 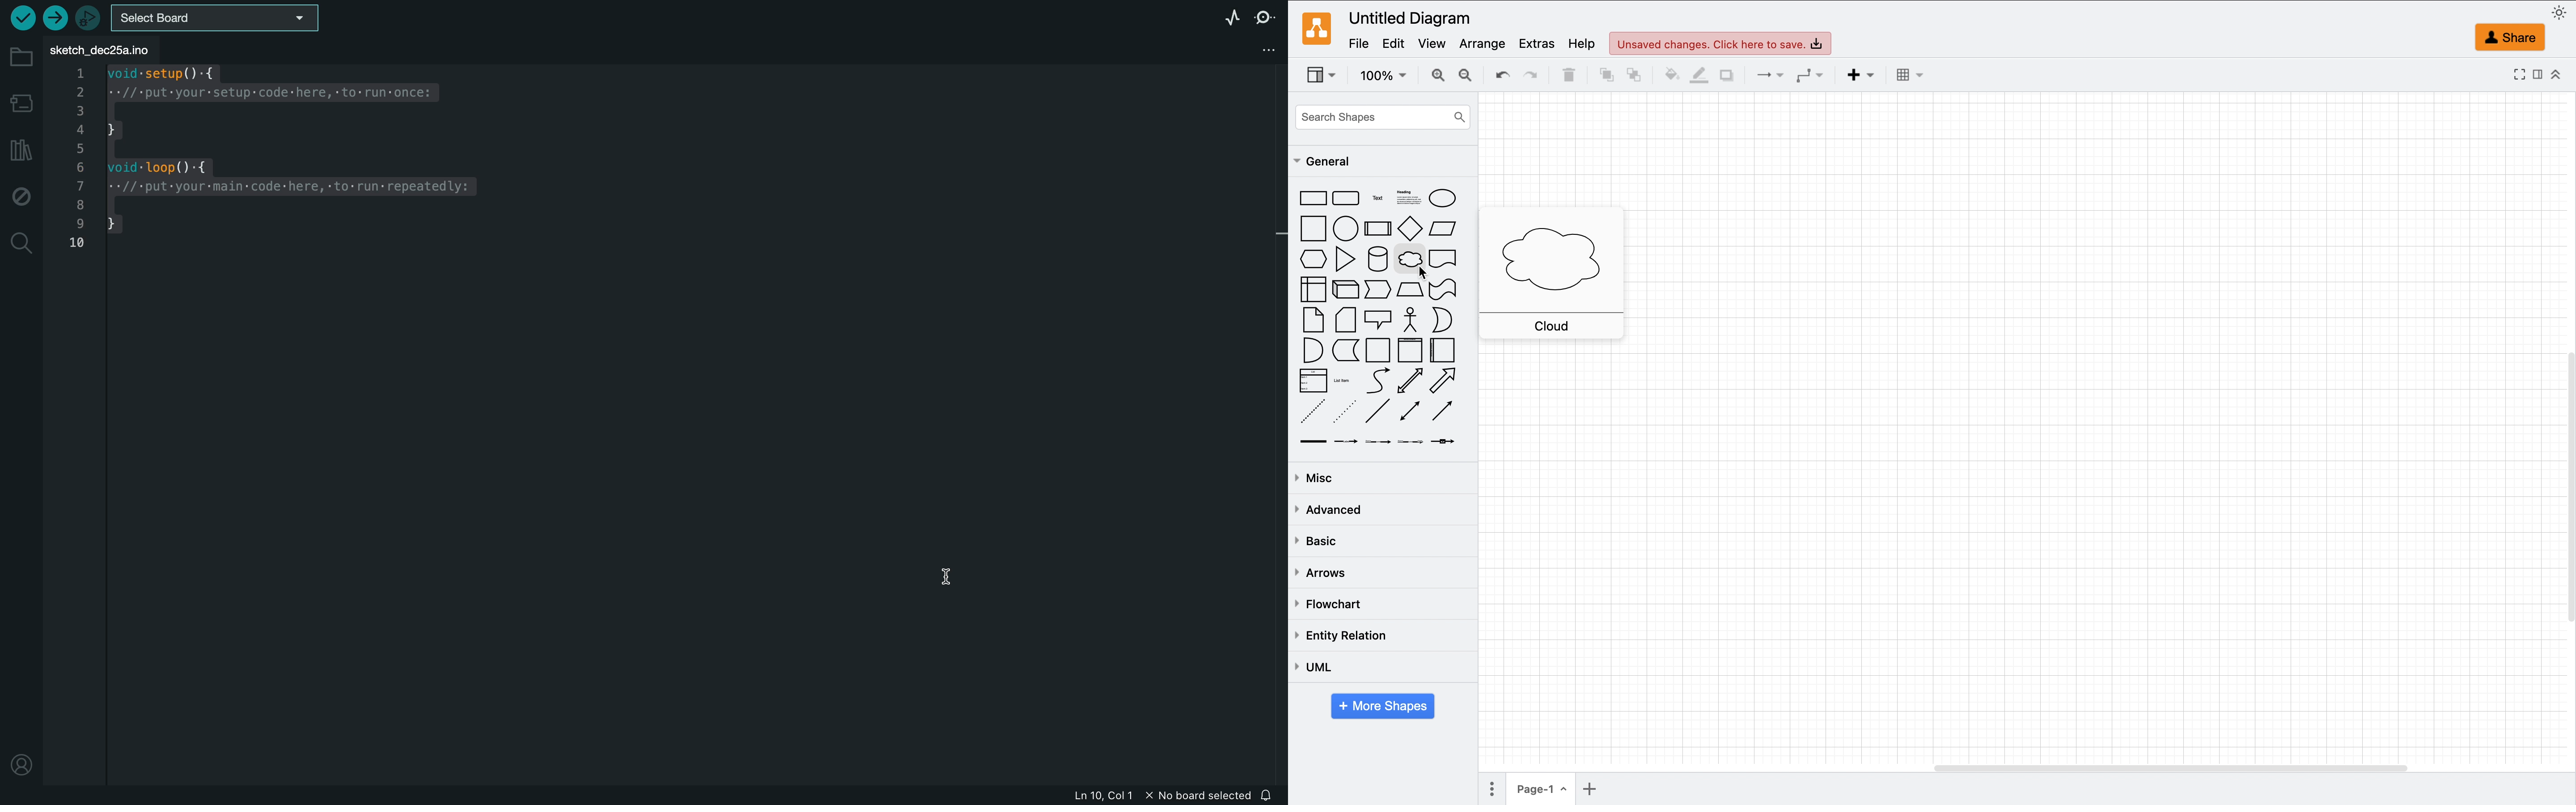 What do you see at coordinates (1634, 75) in the screenshot?
I see `to back` at bounding box center [1634, 75].